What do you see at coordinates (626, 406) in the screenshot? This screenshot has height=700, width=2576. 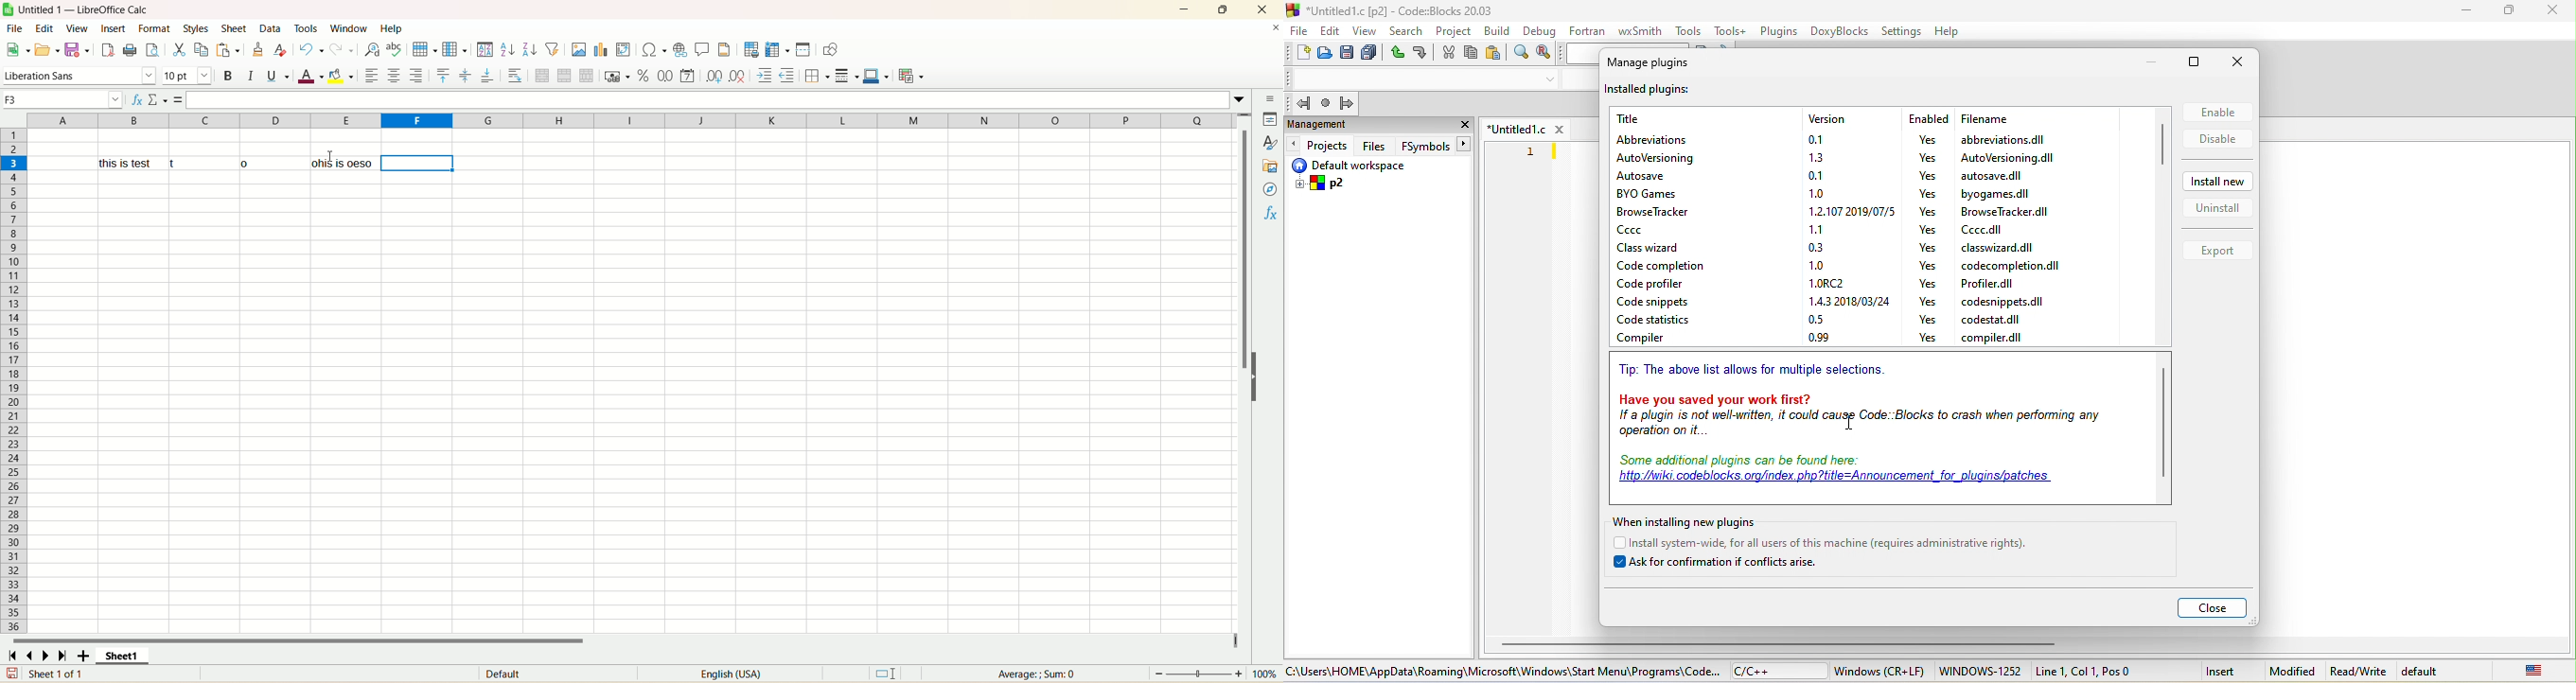 I see `sheet` at bounding box center [626, 406].